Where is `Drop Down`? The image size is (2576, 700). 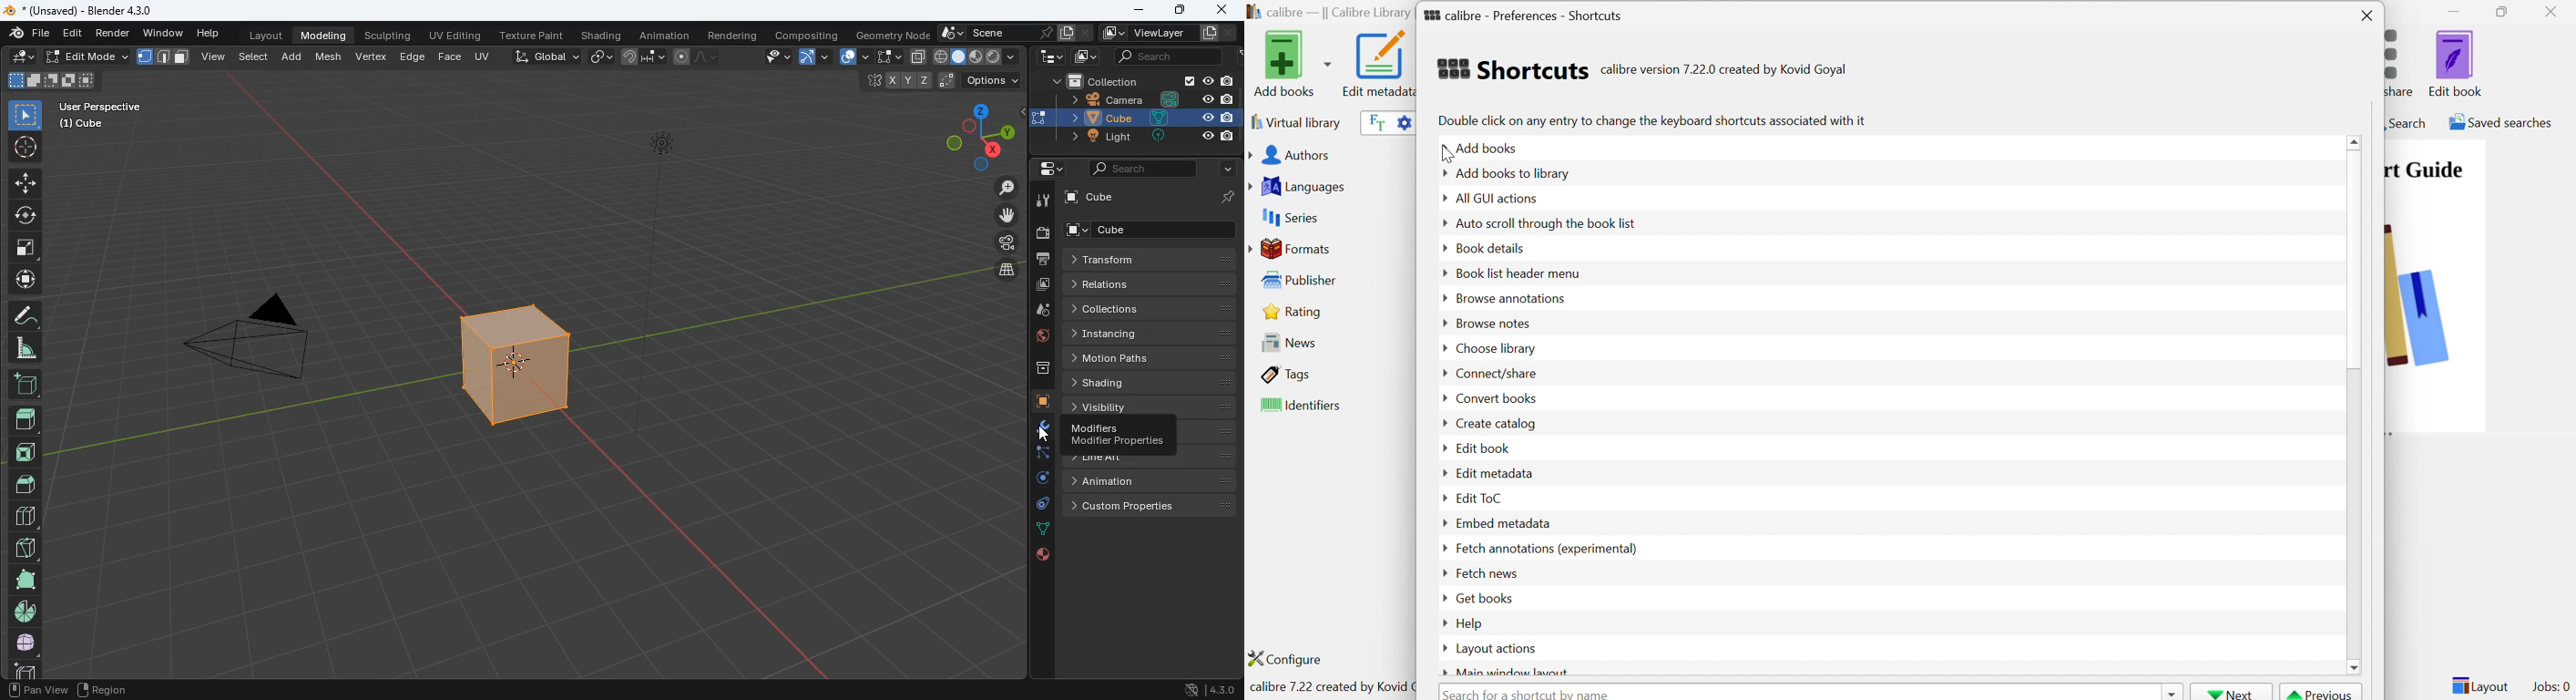 Drop Down is located at coordinates (1442, 449).